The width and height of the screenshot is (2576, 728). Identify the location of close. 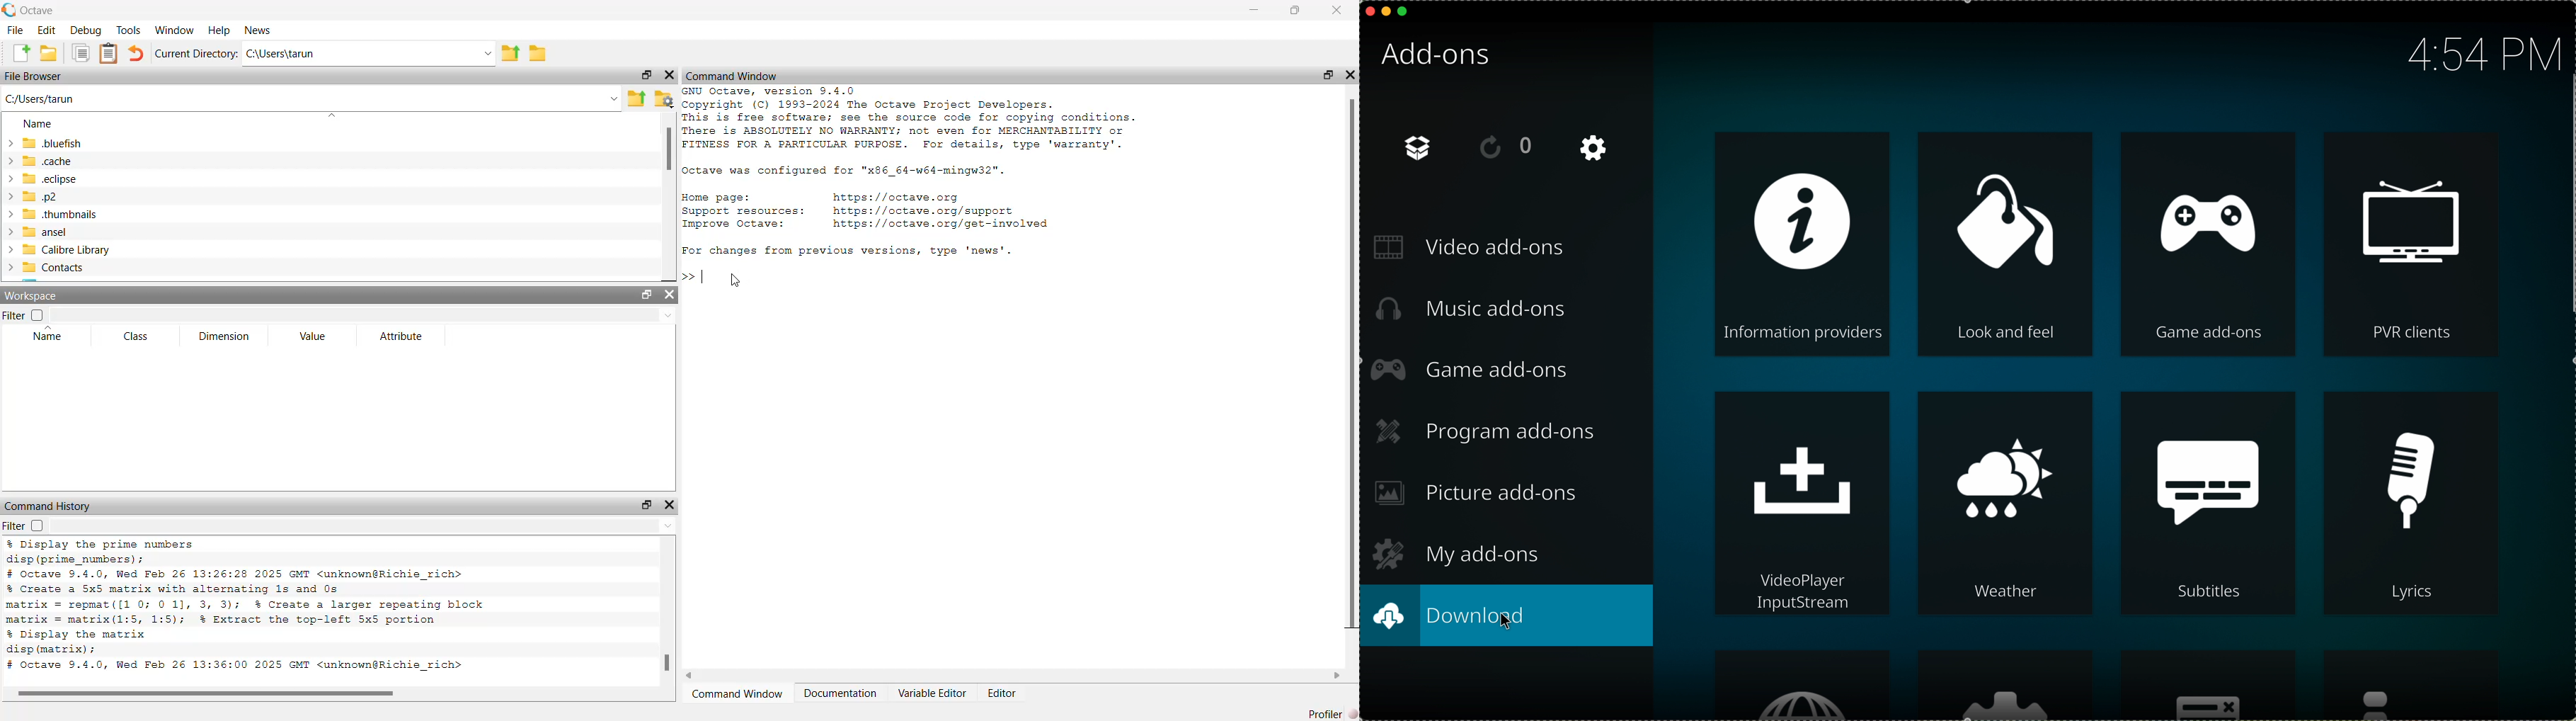
(1367, 12).